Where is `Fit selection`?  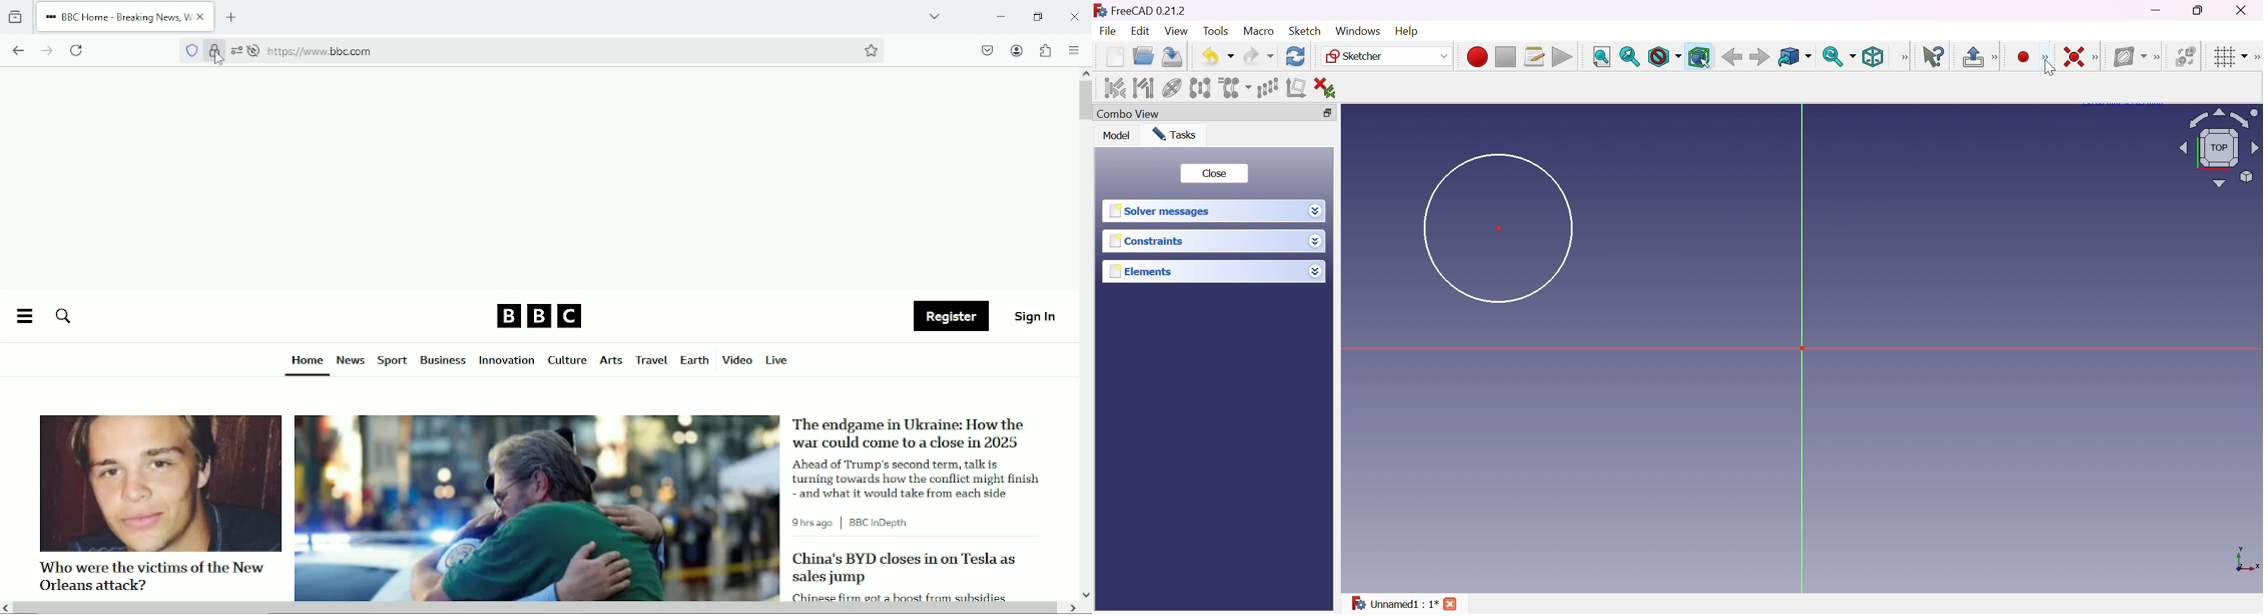 Fit selection is located at coordinates (1630, 57).